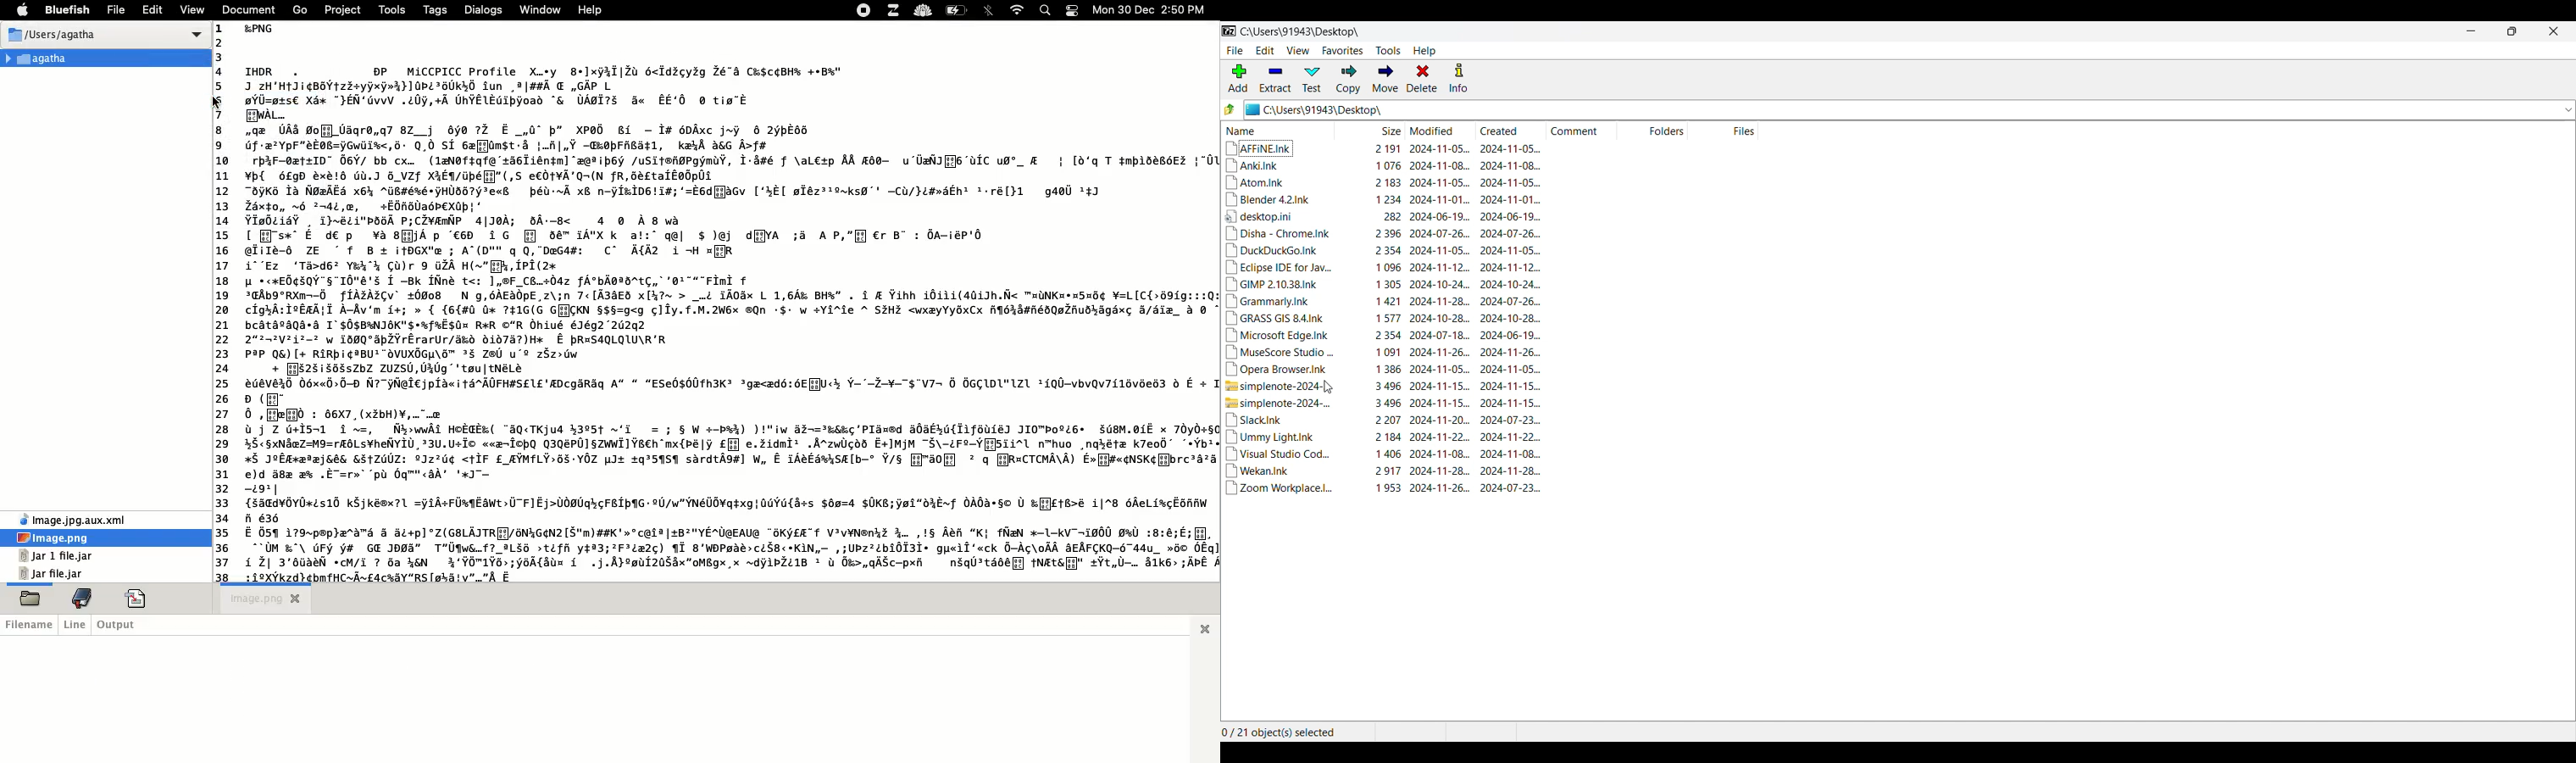  What do you see at coordinates (1239, 78) in the screenshot?
I see `Add` at bounding box center [1239, 78].